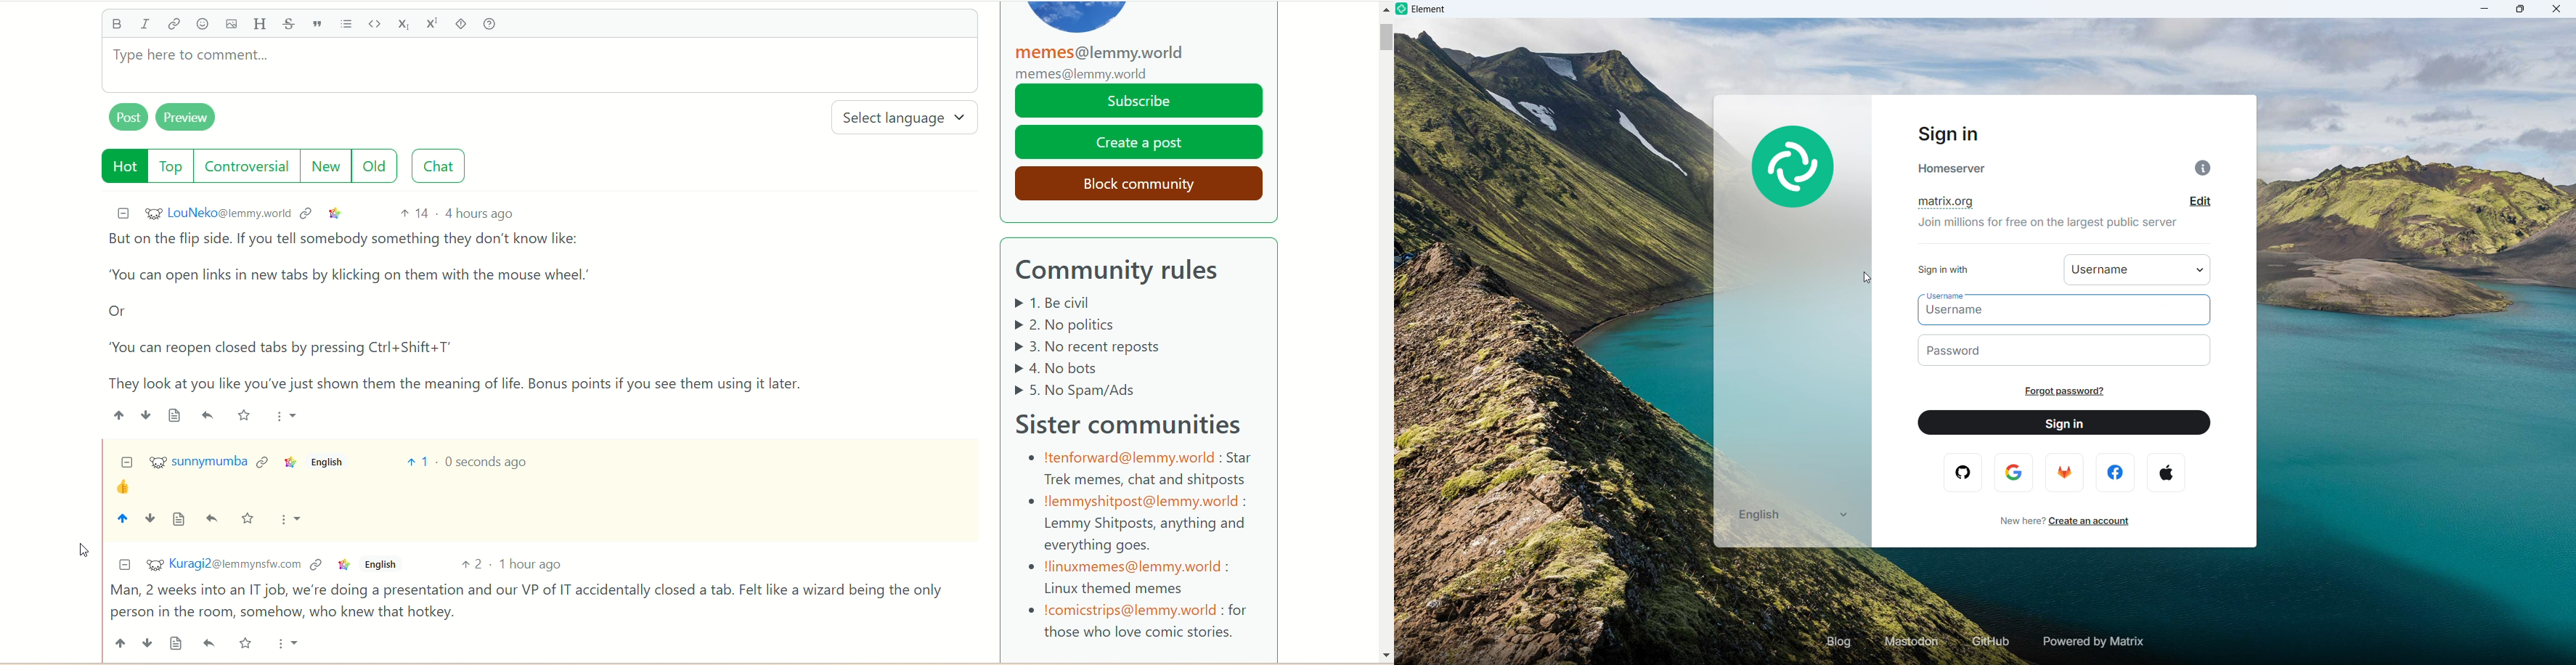 This screenshot has height=672, width=2576. What do you see at coordinates (1385, 94) in the screenshot?
I see `scroll bar` at bounding box center [1385, 94].